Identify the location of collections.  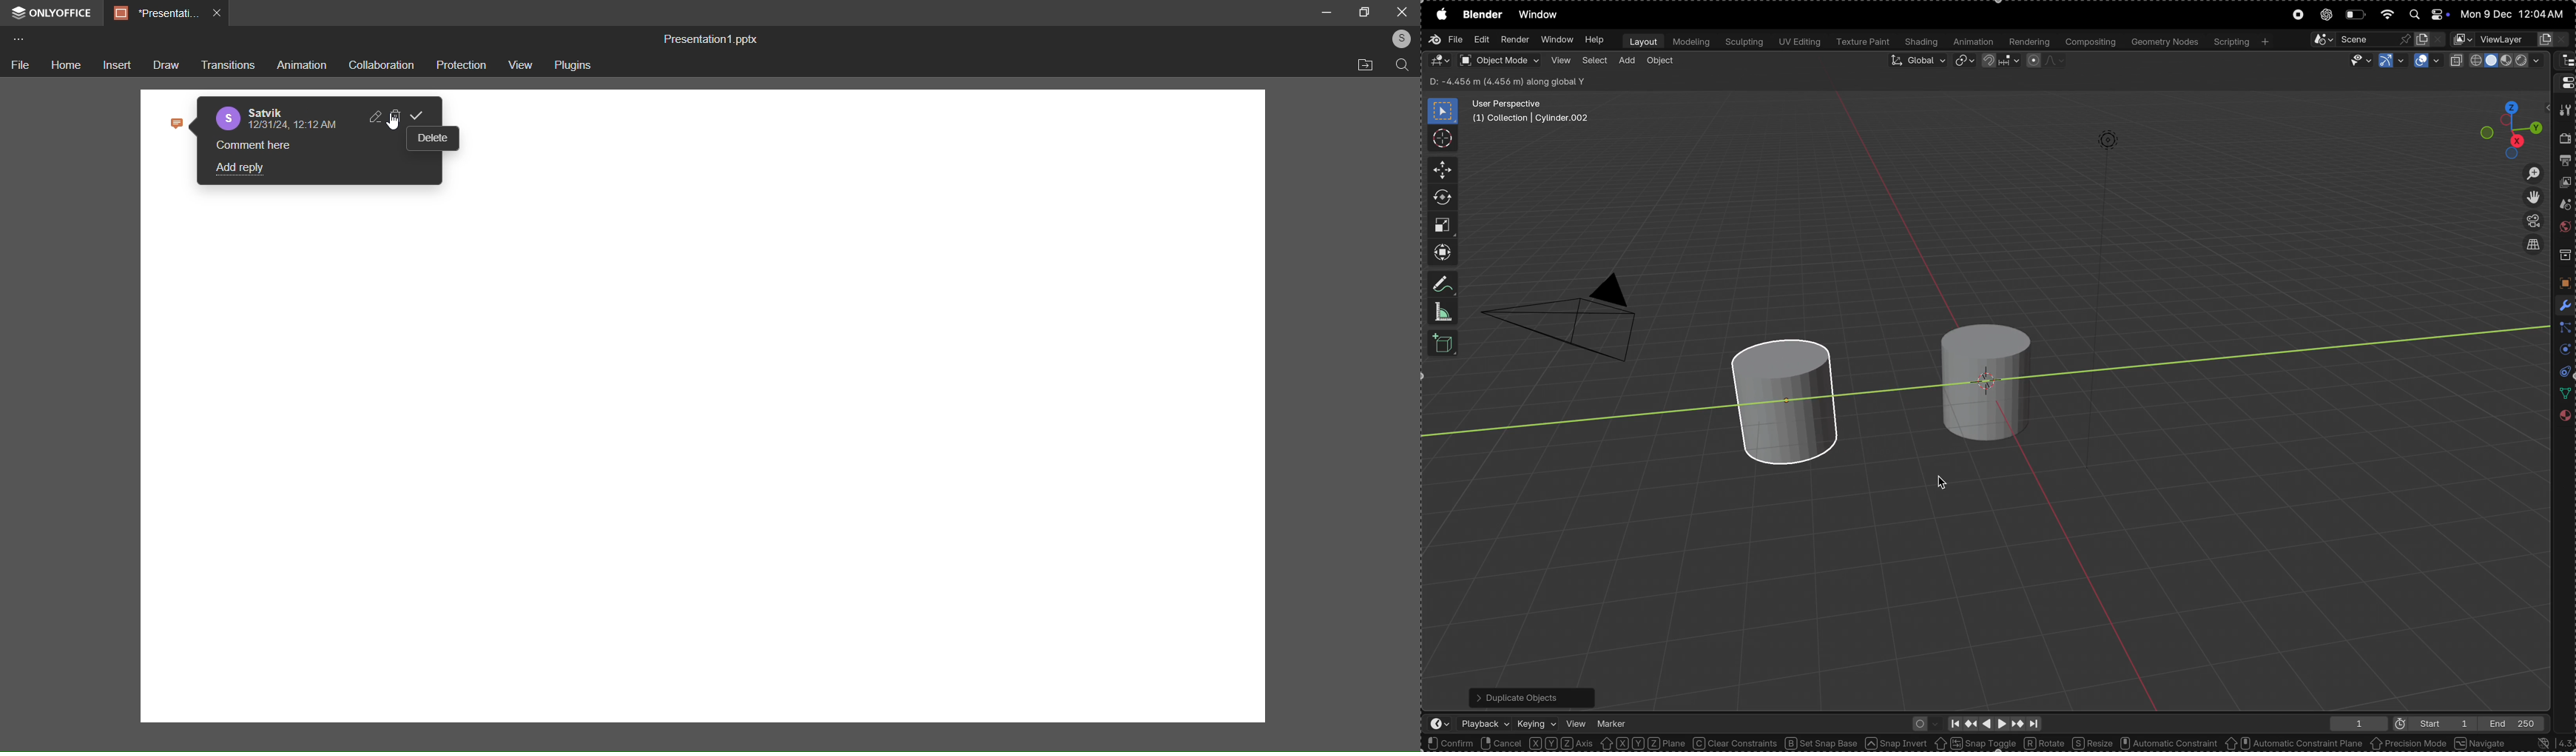
(2564, 256).